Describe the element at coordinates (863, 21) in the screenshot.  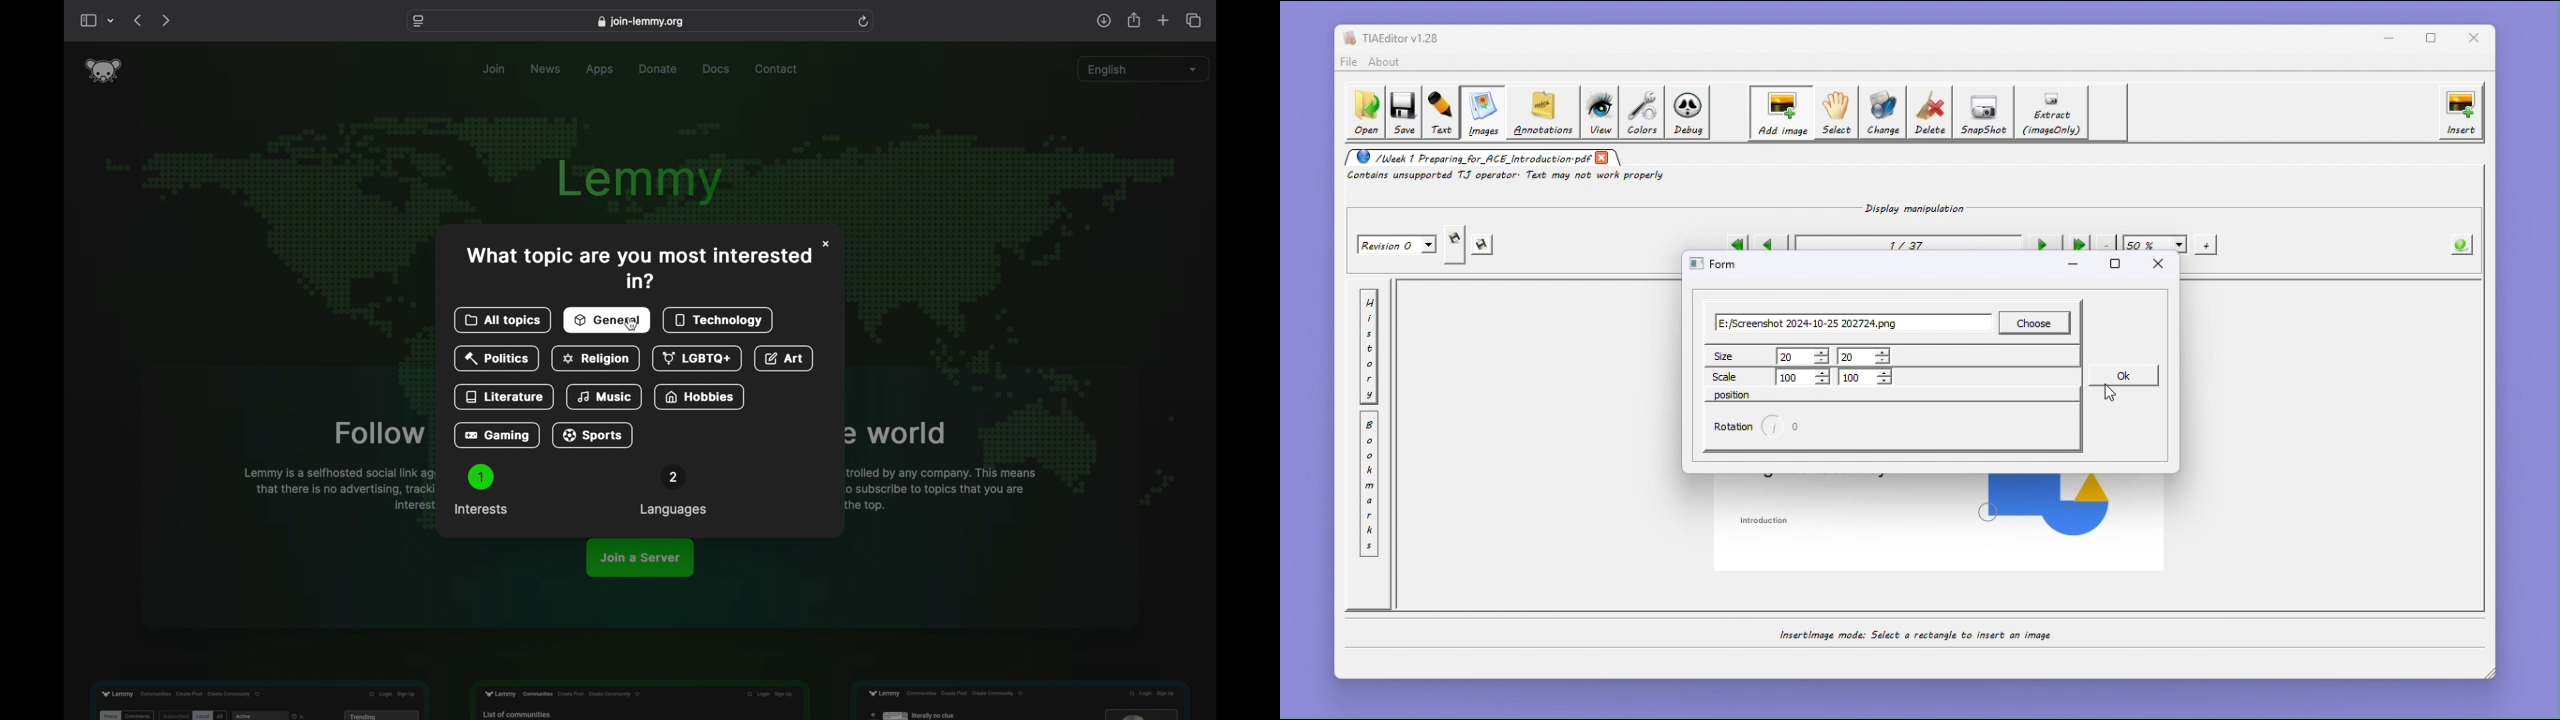
I see `refresh` at that location.